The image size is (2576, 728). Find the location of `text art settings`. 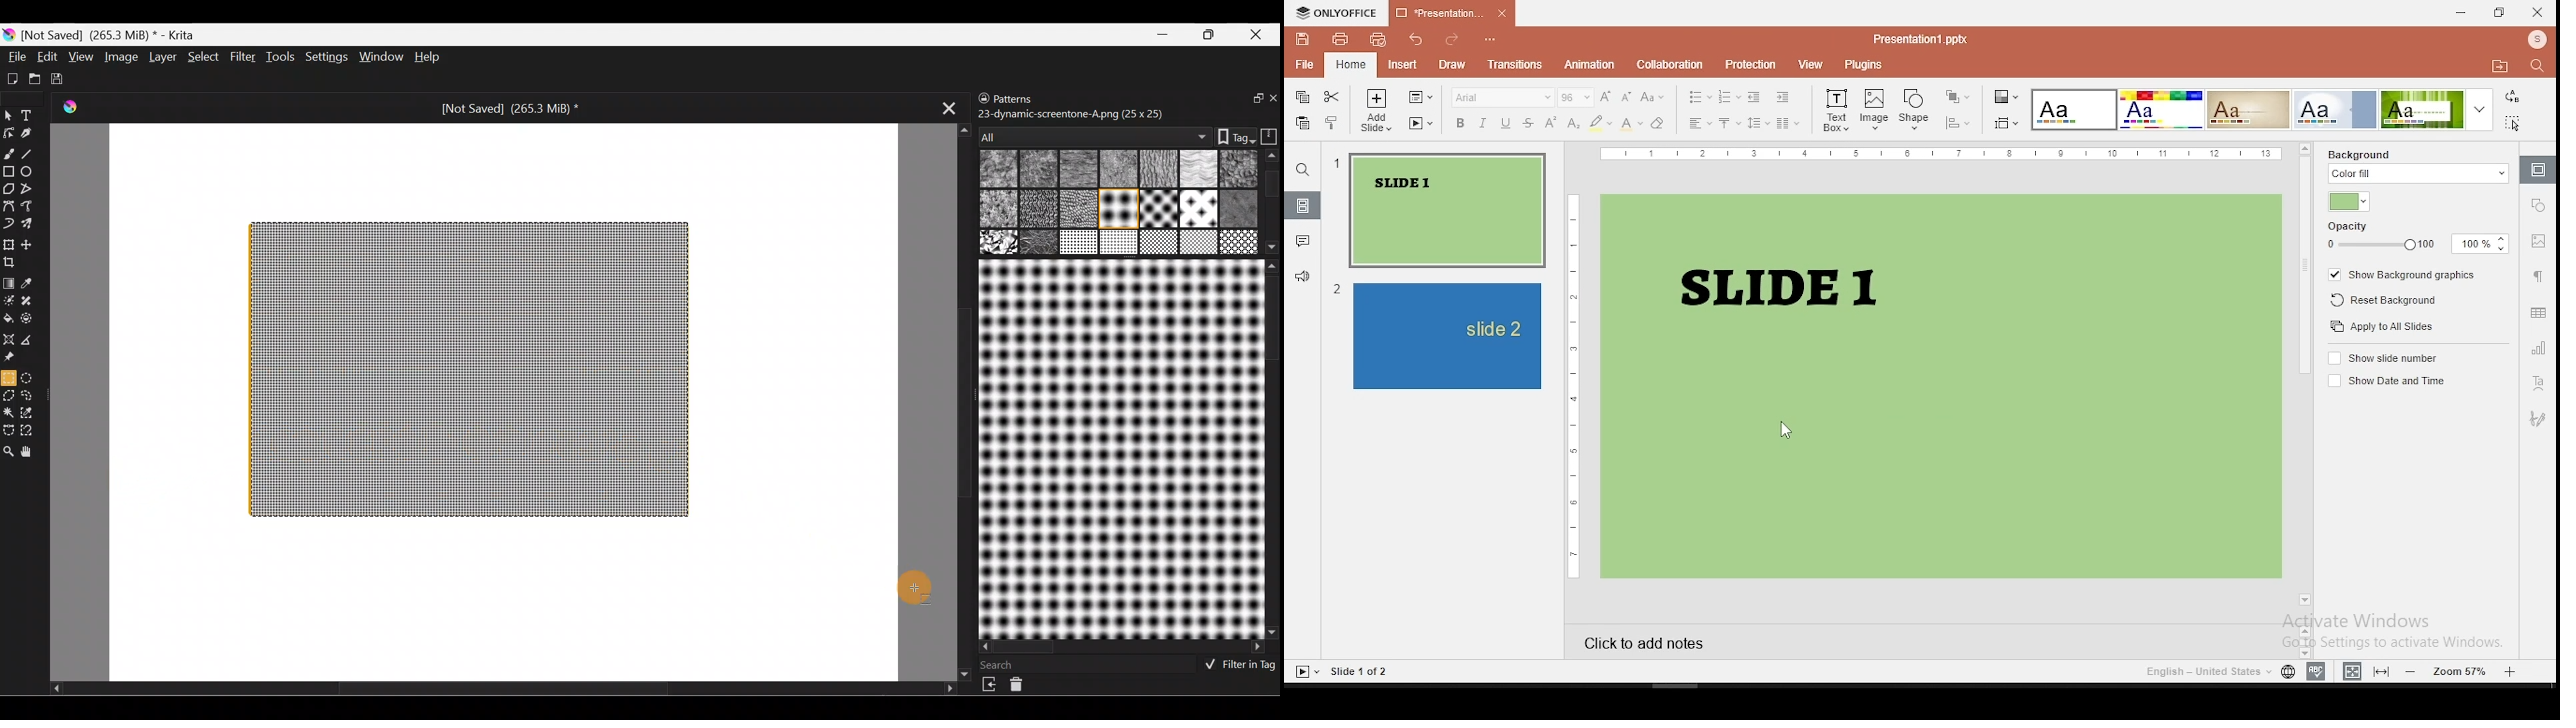

text art settings is located at coordinates (2537, 385).